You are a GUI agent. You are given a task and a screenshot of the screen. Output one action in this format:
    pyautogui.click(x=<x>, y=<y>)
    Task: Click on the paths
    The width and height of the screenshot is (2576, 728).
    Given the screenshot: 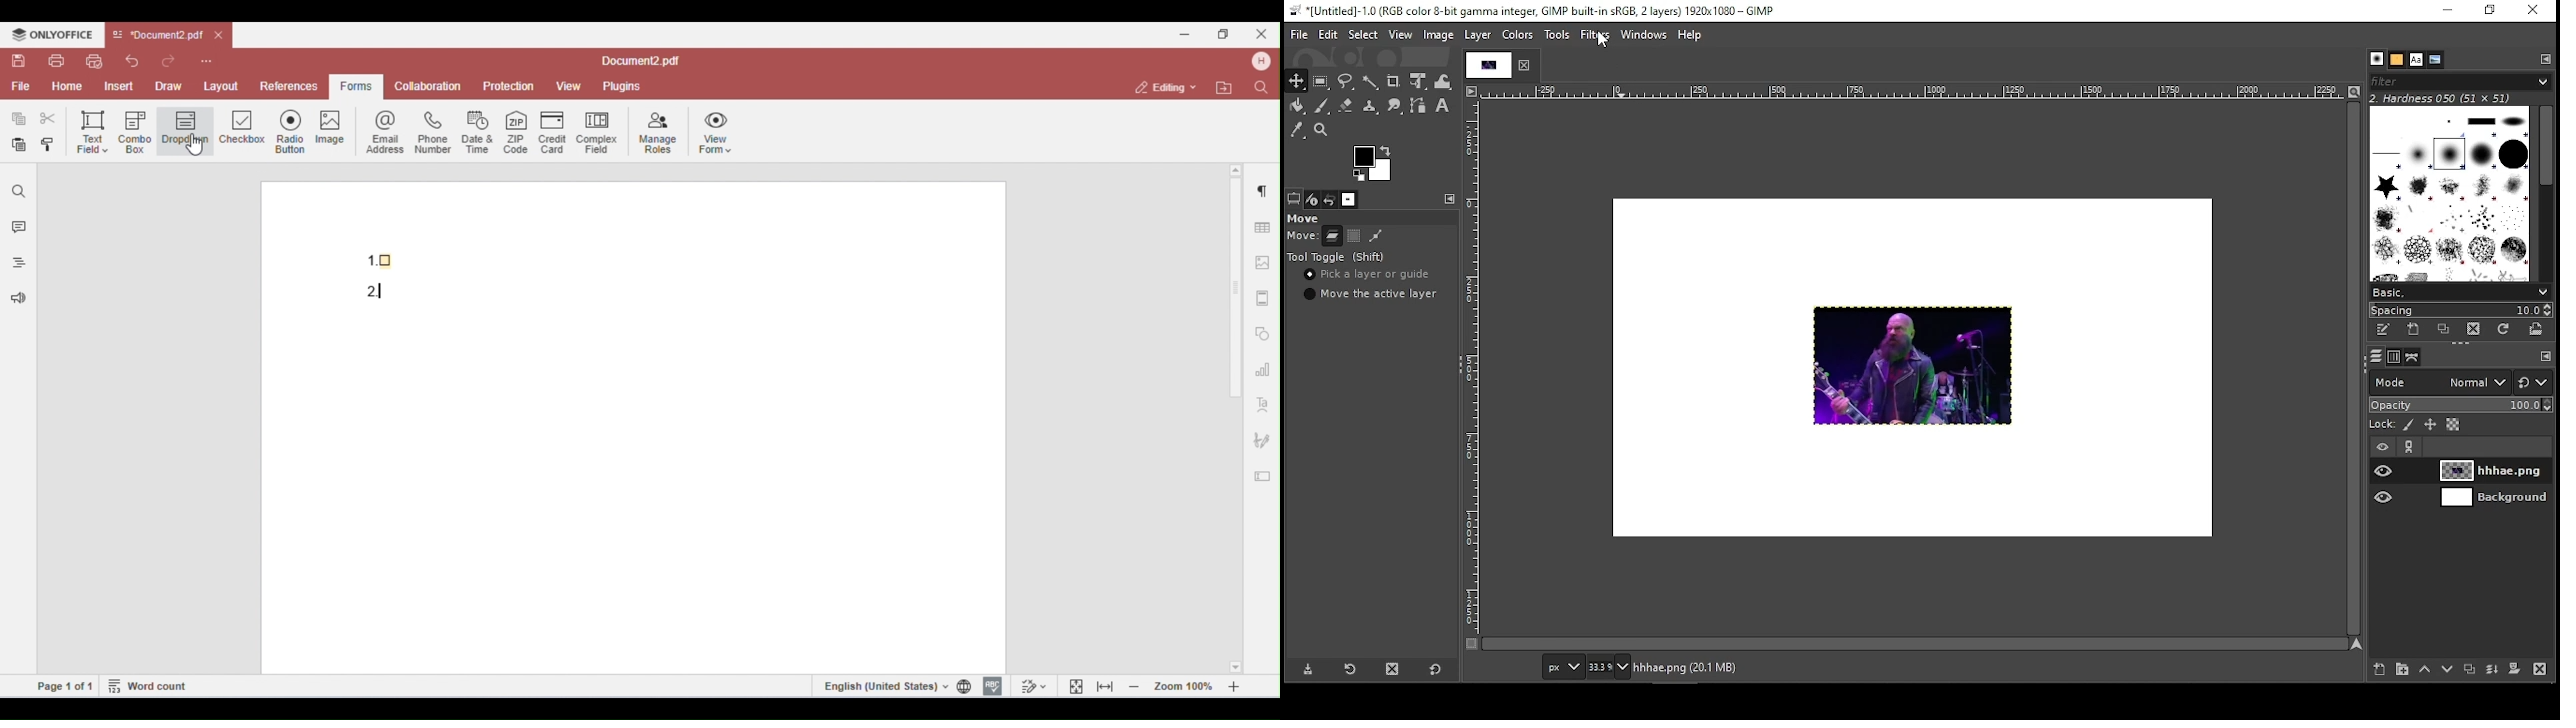 What is the action you would take?
    pyautogui.click(x=2414, y=356)
    